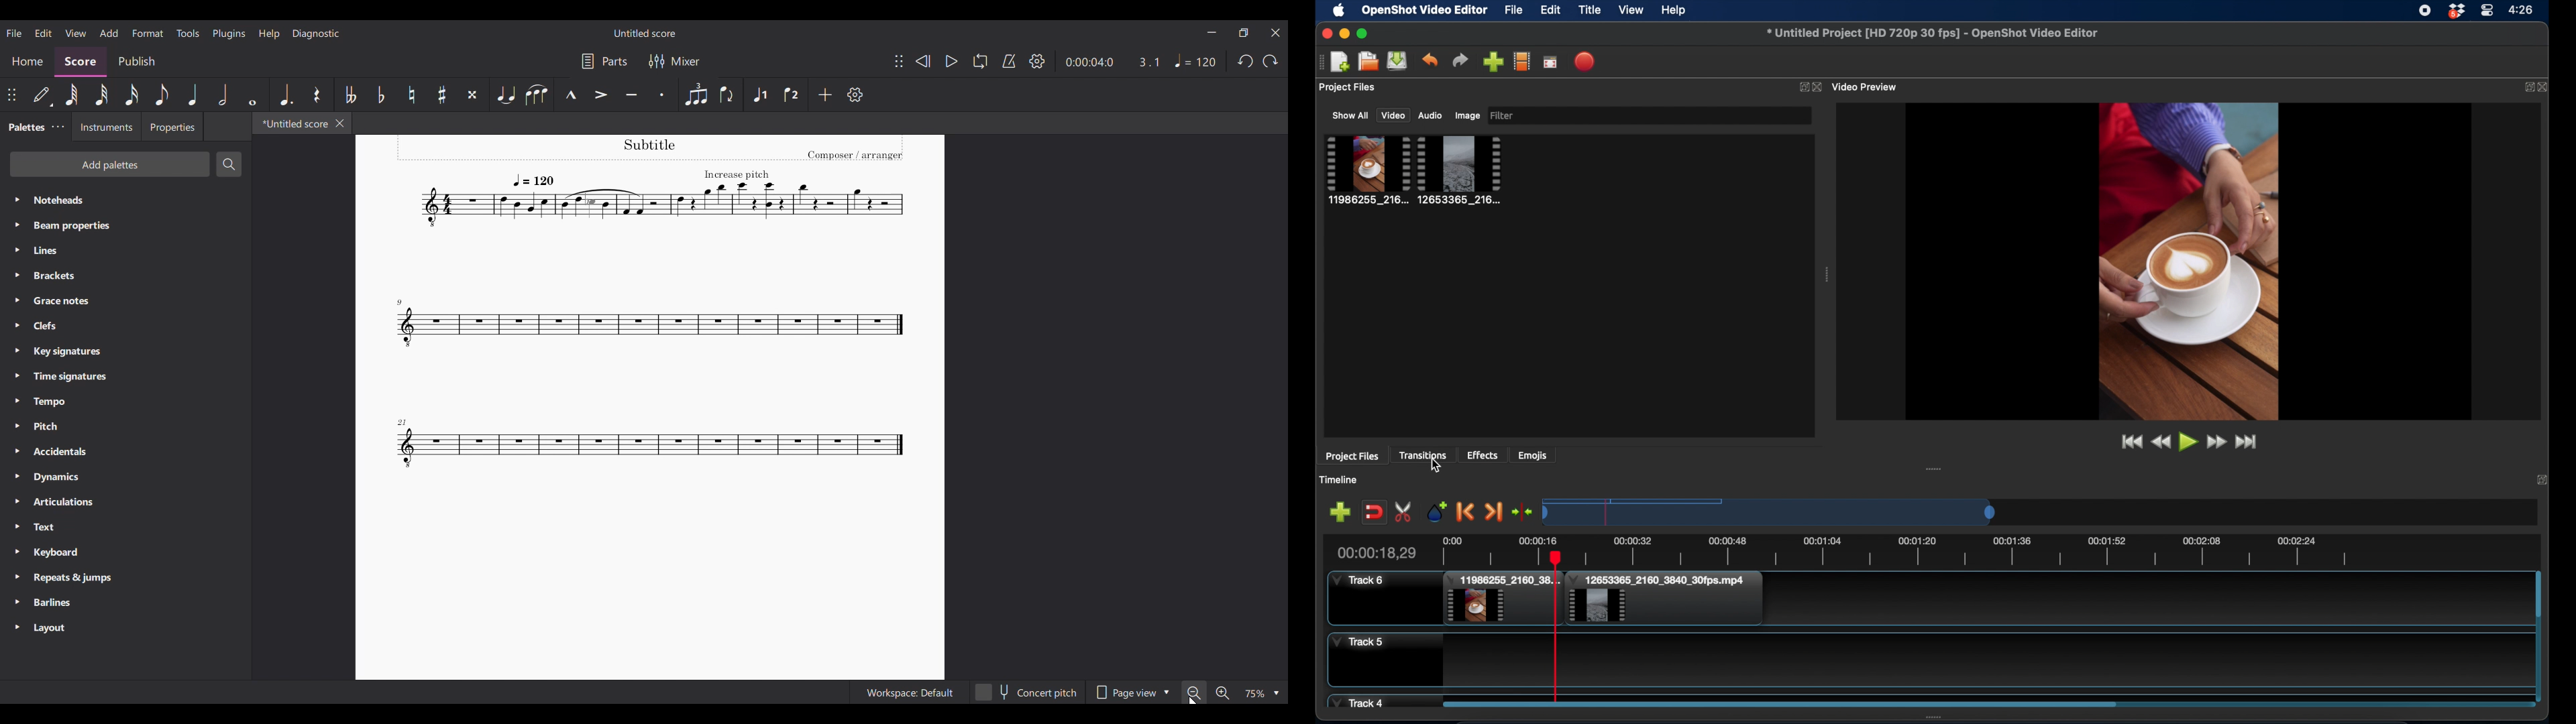 The image size is (2576, 728). Describe the element at coordinates (1340, 62) in the screenshot. I see `open project` at that location.